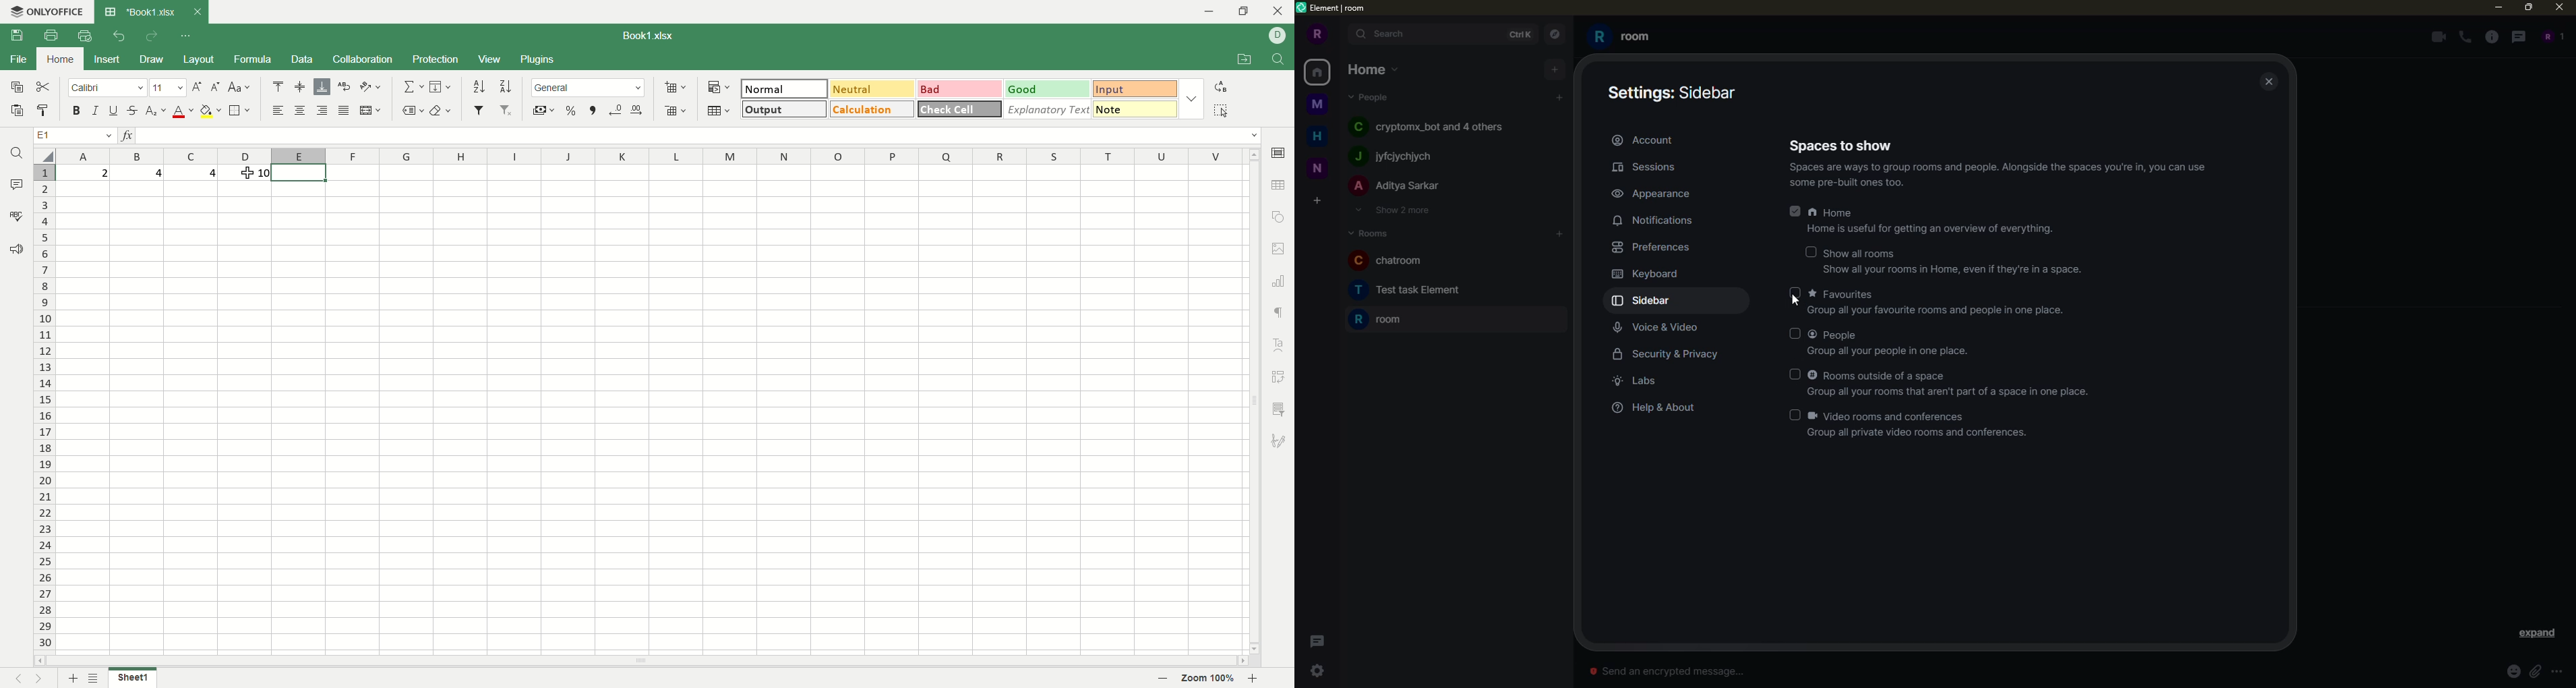  I want to click on labs, so click(1640, 381).